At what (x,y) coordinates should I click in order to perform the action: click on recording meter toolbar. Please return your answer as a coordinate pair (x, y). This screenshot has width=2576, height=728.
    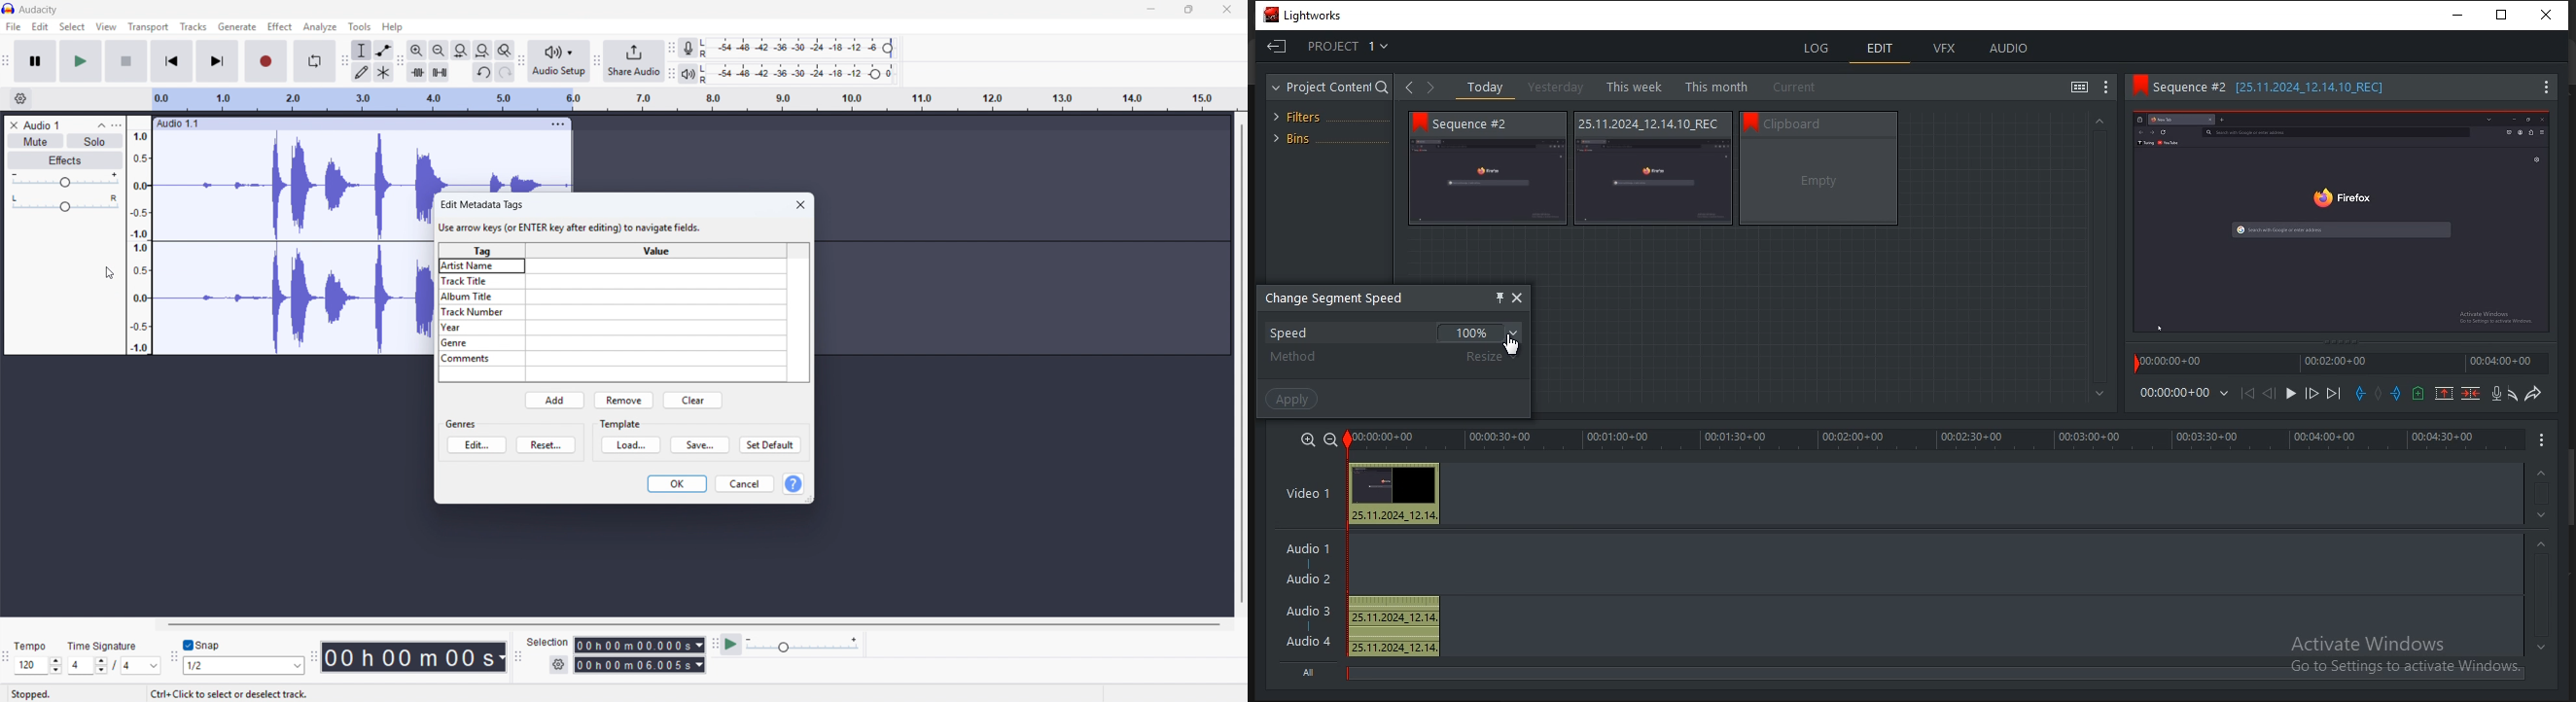
    Looking at the image, I should click on (671, 48).